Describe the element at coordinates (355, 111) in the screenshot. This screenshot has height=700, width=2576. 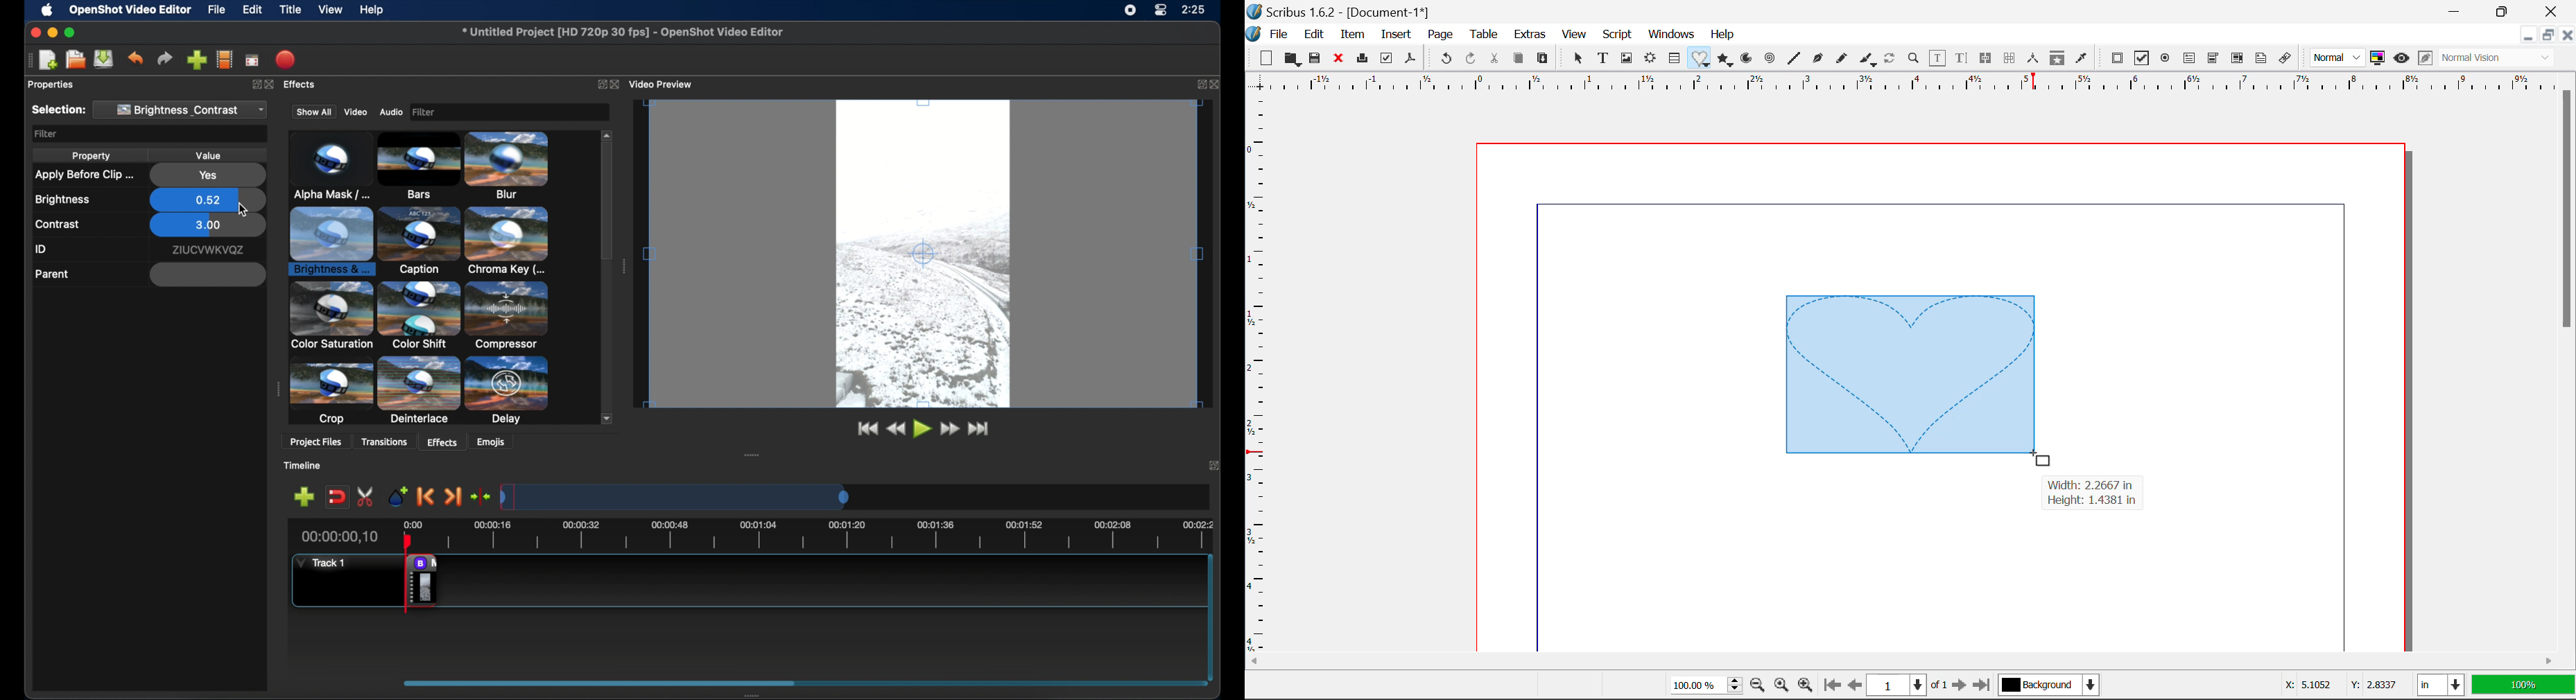
I see `video` at that location.